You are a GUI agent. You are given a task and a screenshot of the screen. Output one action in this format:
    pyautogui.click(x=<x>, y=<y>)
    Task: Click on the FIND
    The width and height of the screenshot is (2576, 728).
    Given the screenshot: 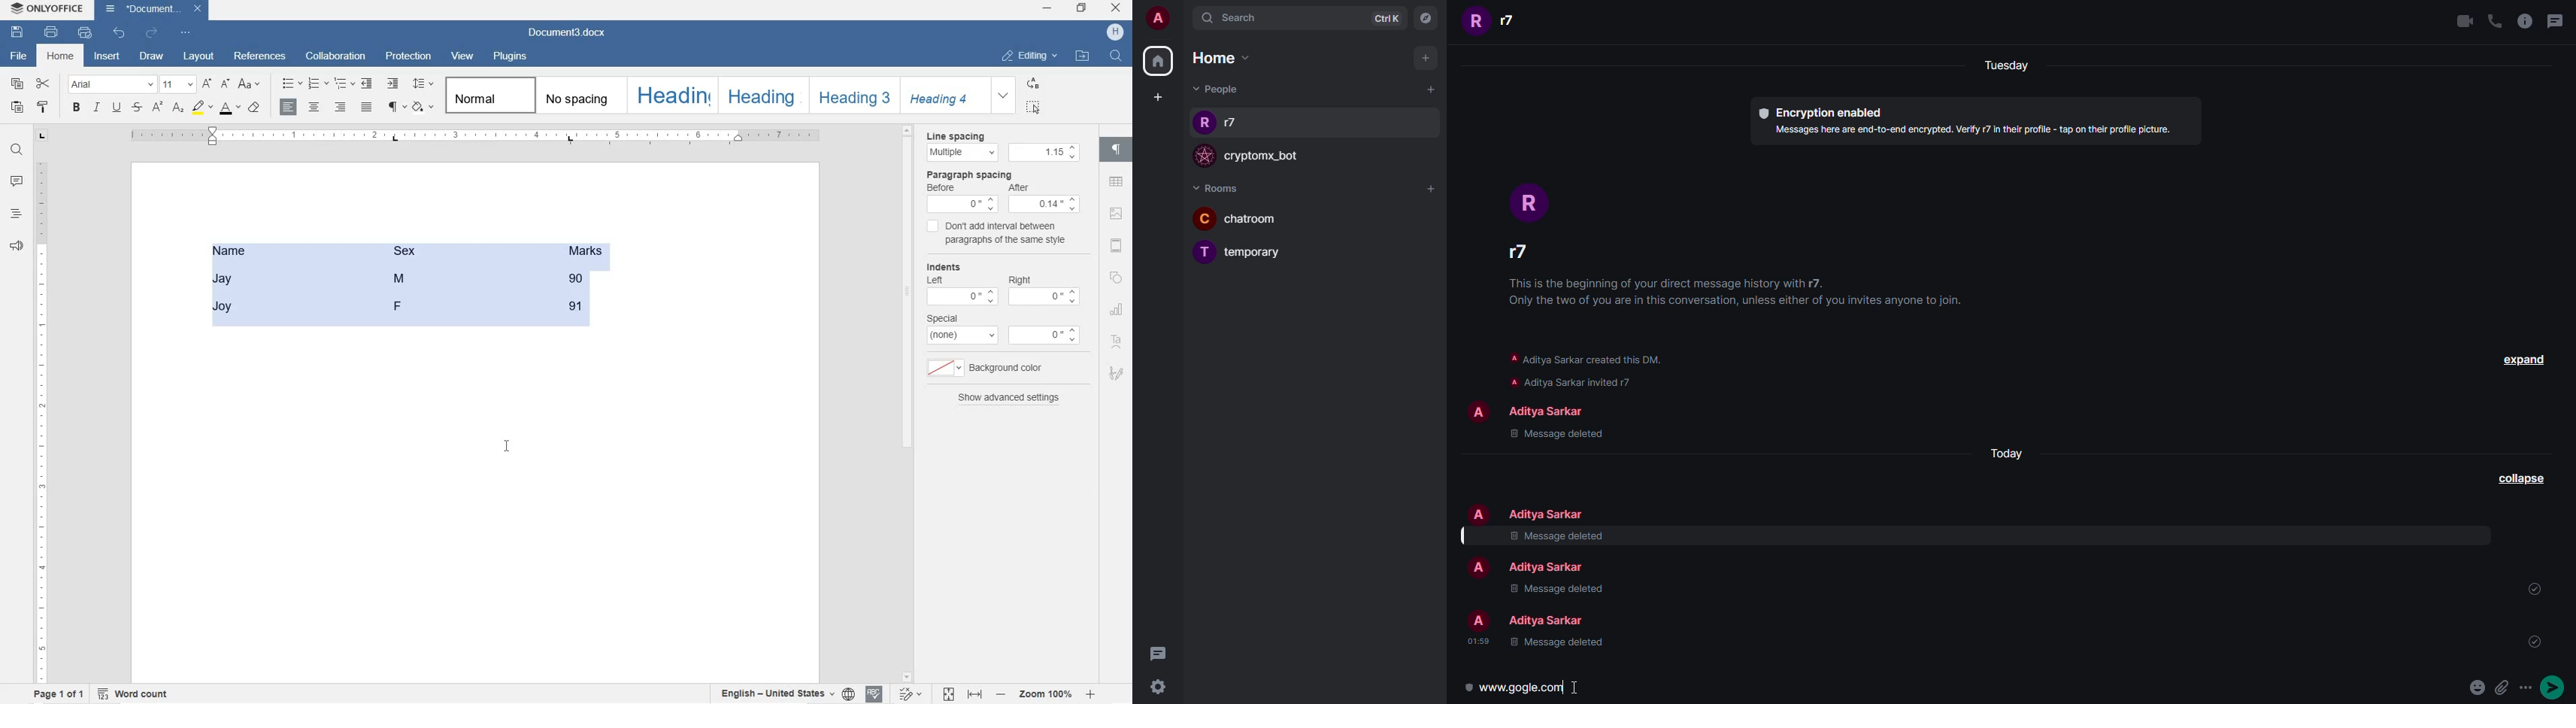 What is the action you would take?
    pyautogui.click(x=16, y=152)
    